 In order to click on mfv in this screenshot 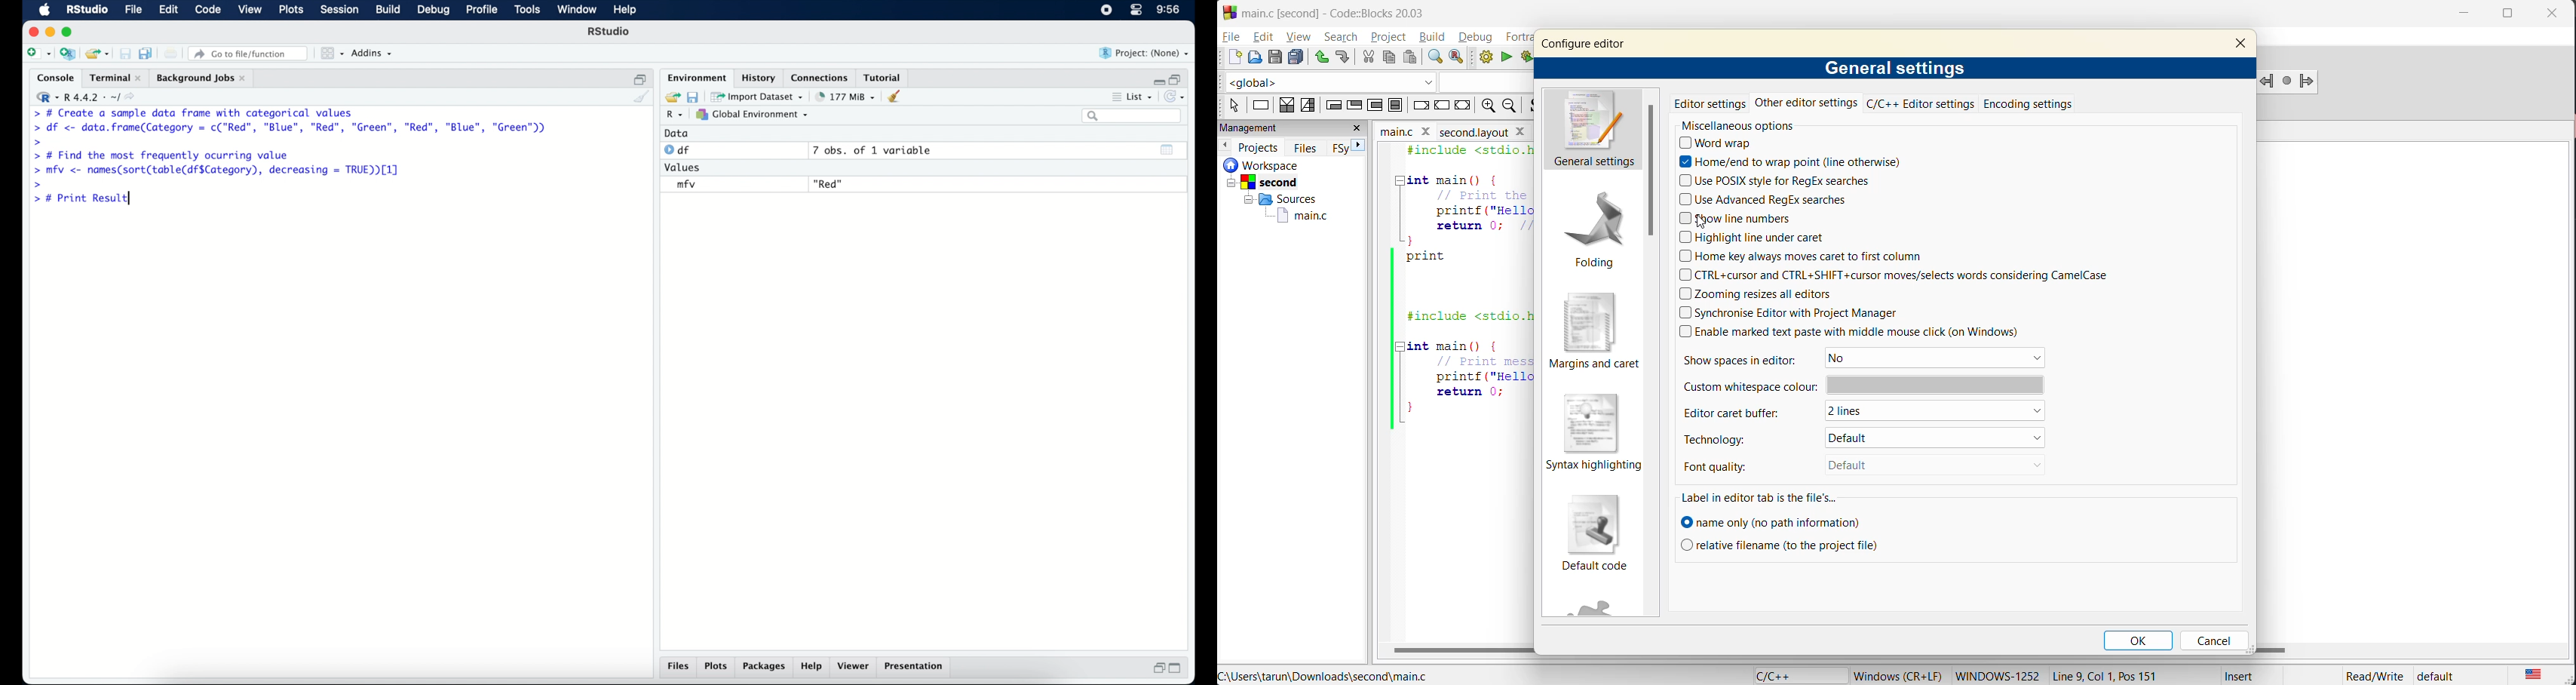, I will do `click(686, 184)`.